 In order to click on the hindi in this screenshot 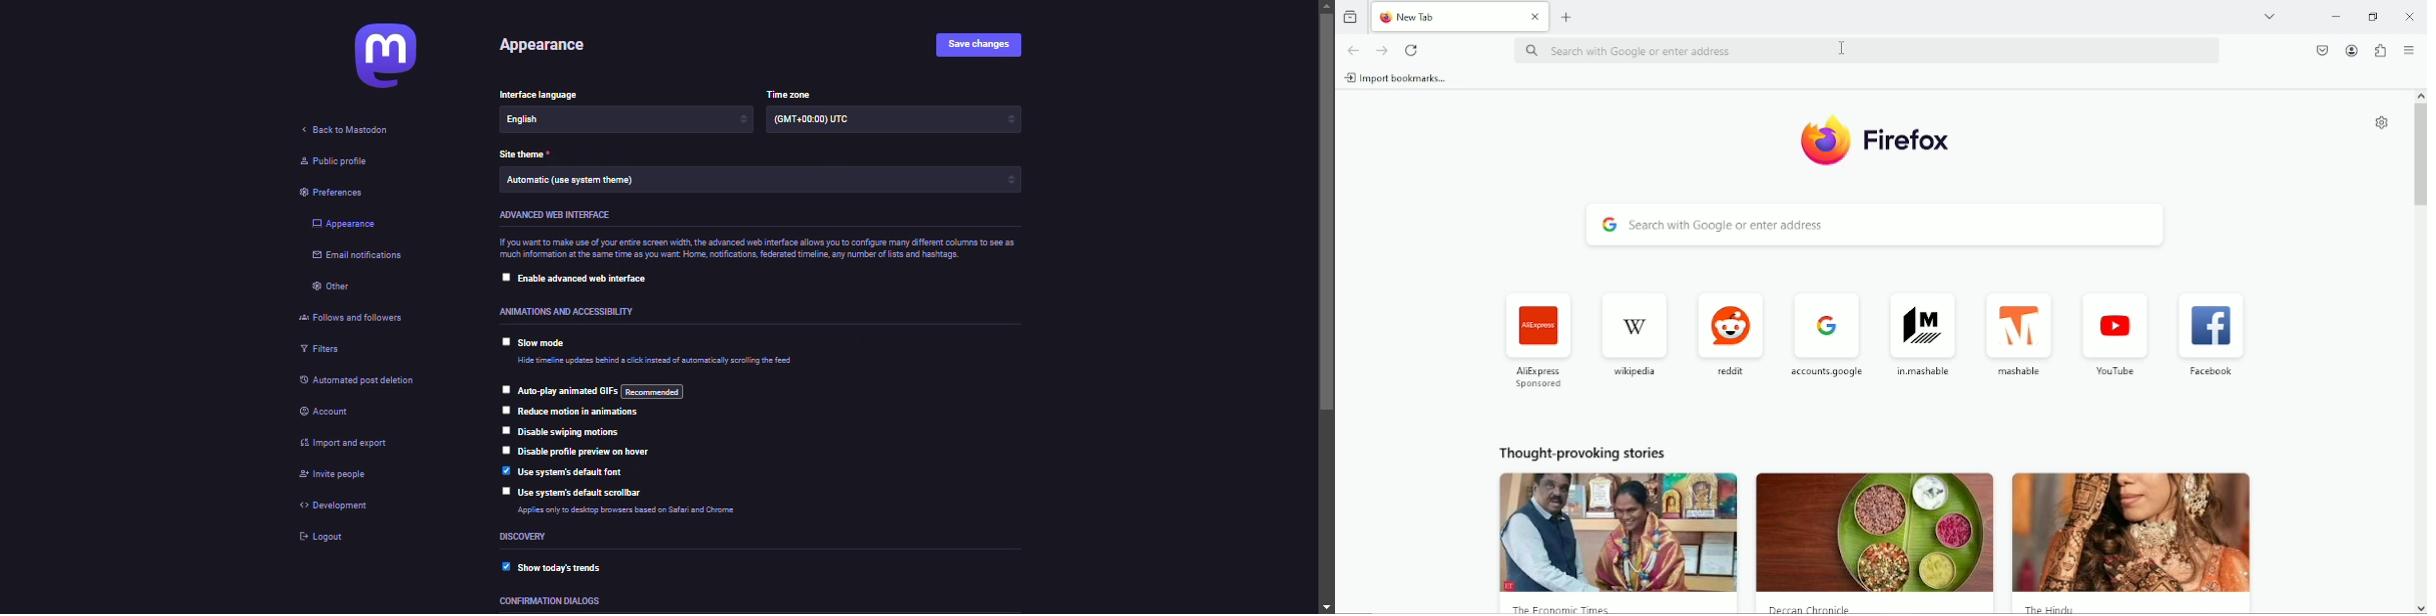, I will do `click(2051, 610)`.